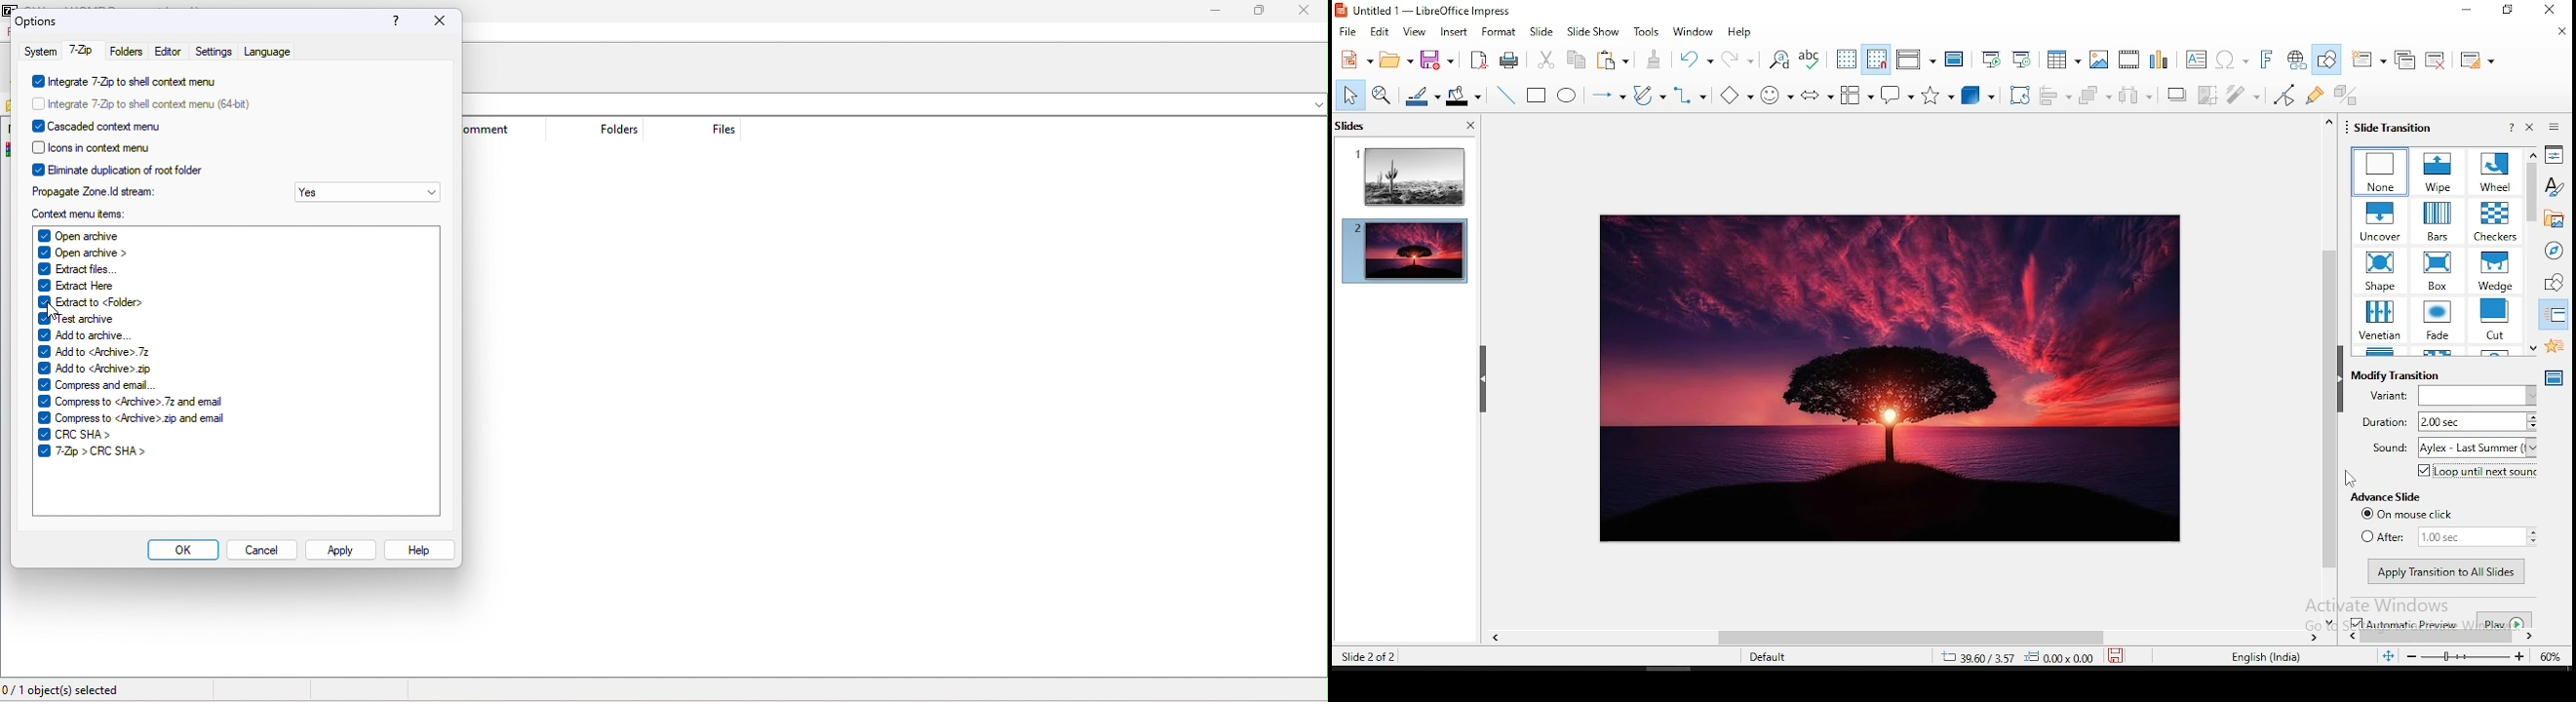  I want to click on toggle point edit mode, so click(2285, 95).